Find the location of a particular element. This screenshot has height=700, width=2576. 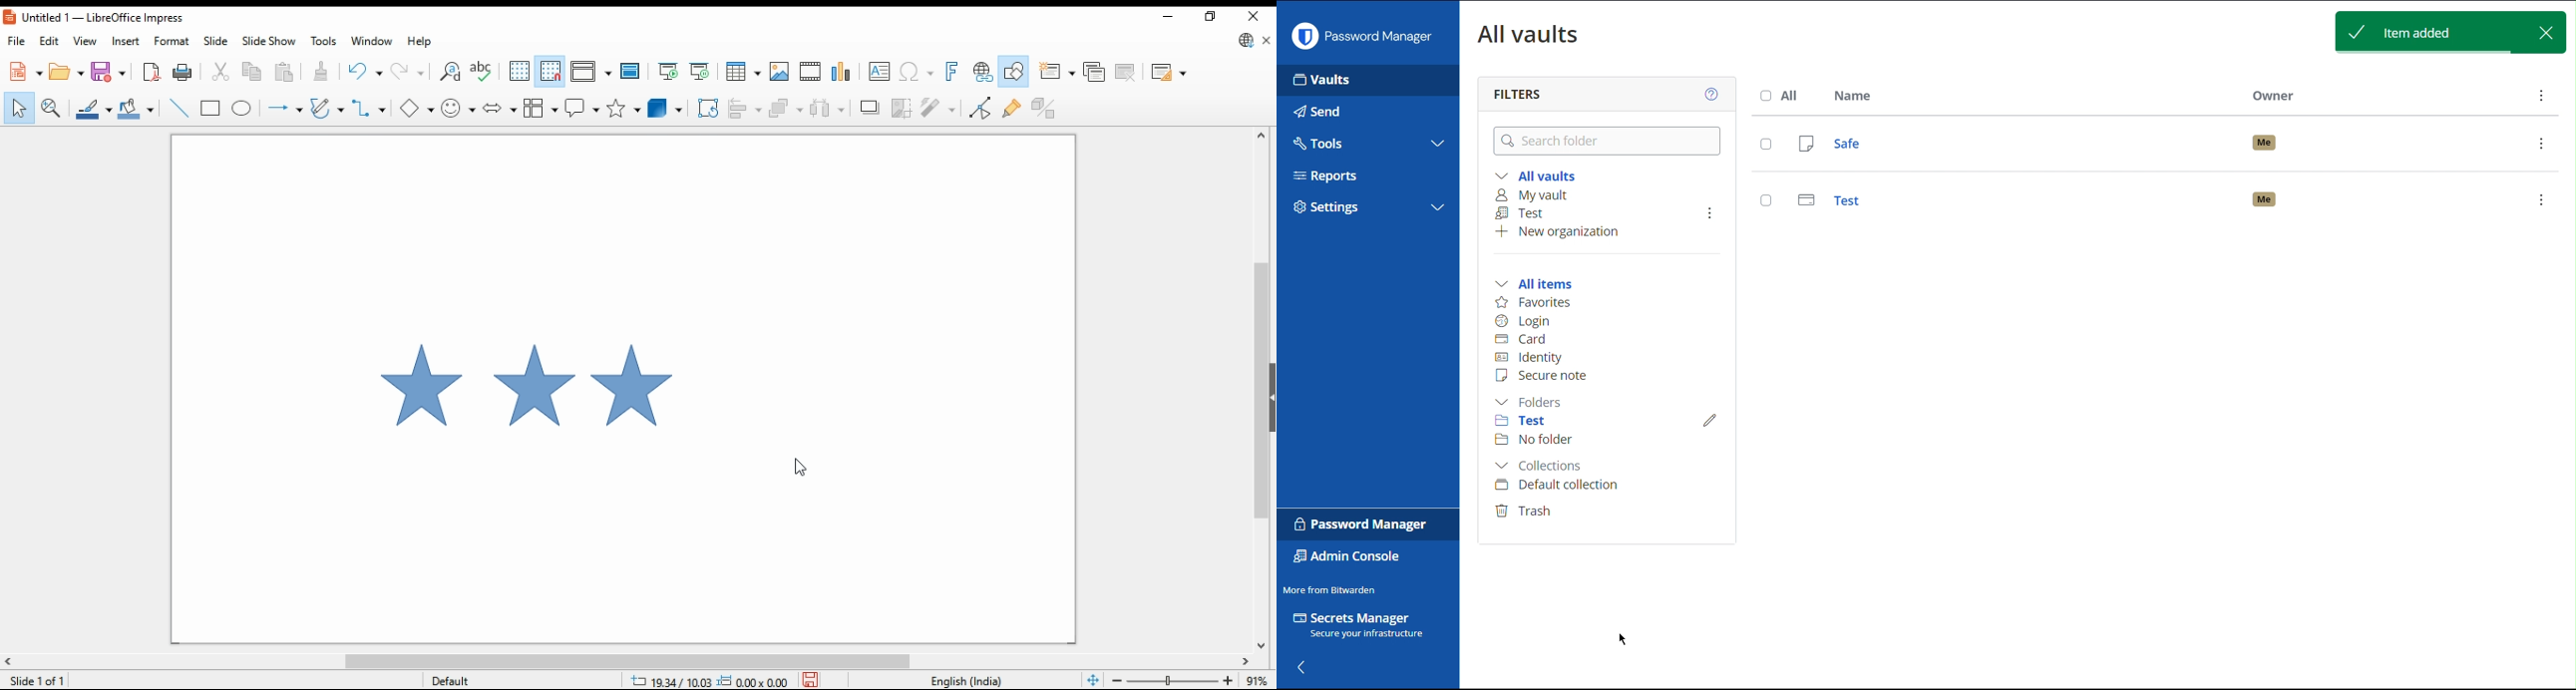

Filters is located at coordinates (1519, 93).